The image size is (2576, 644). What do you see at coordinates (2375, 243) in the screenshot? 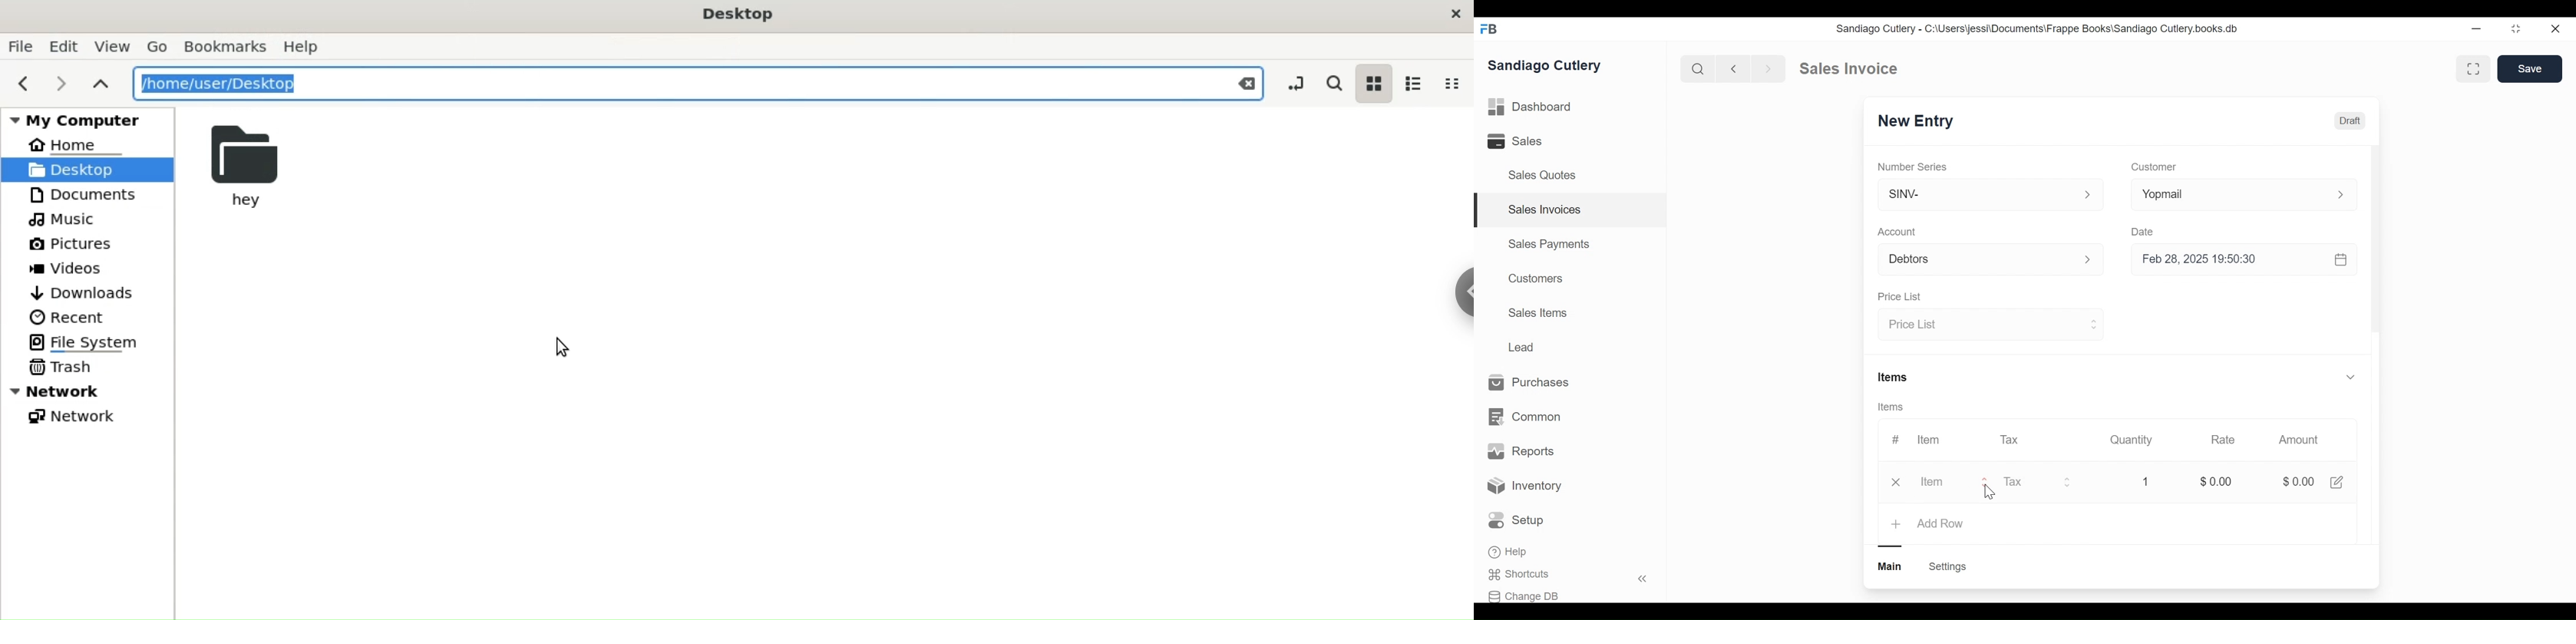
I see `scrollbar` at bounding box center [2375, 243].